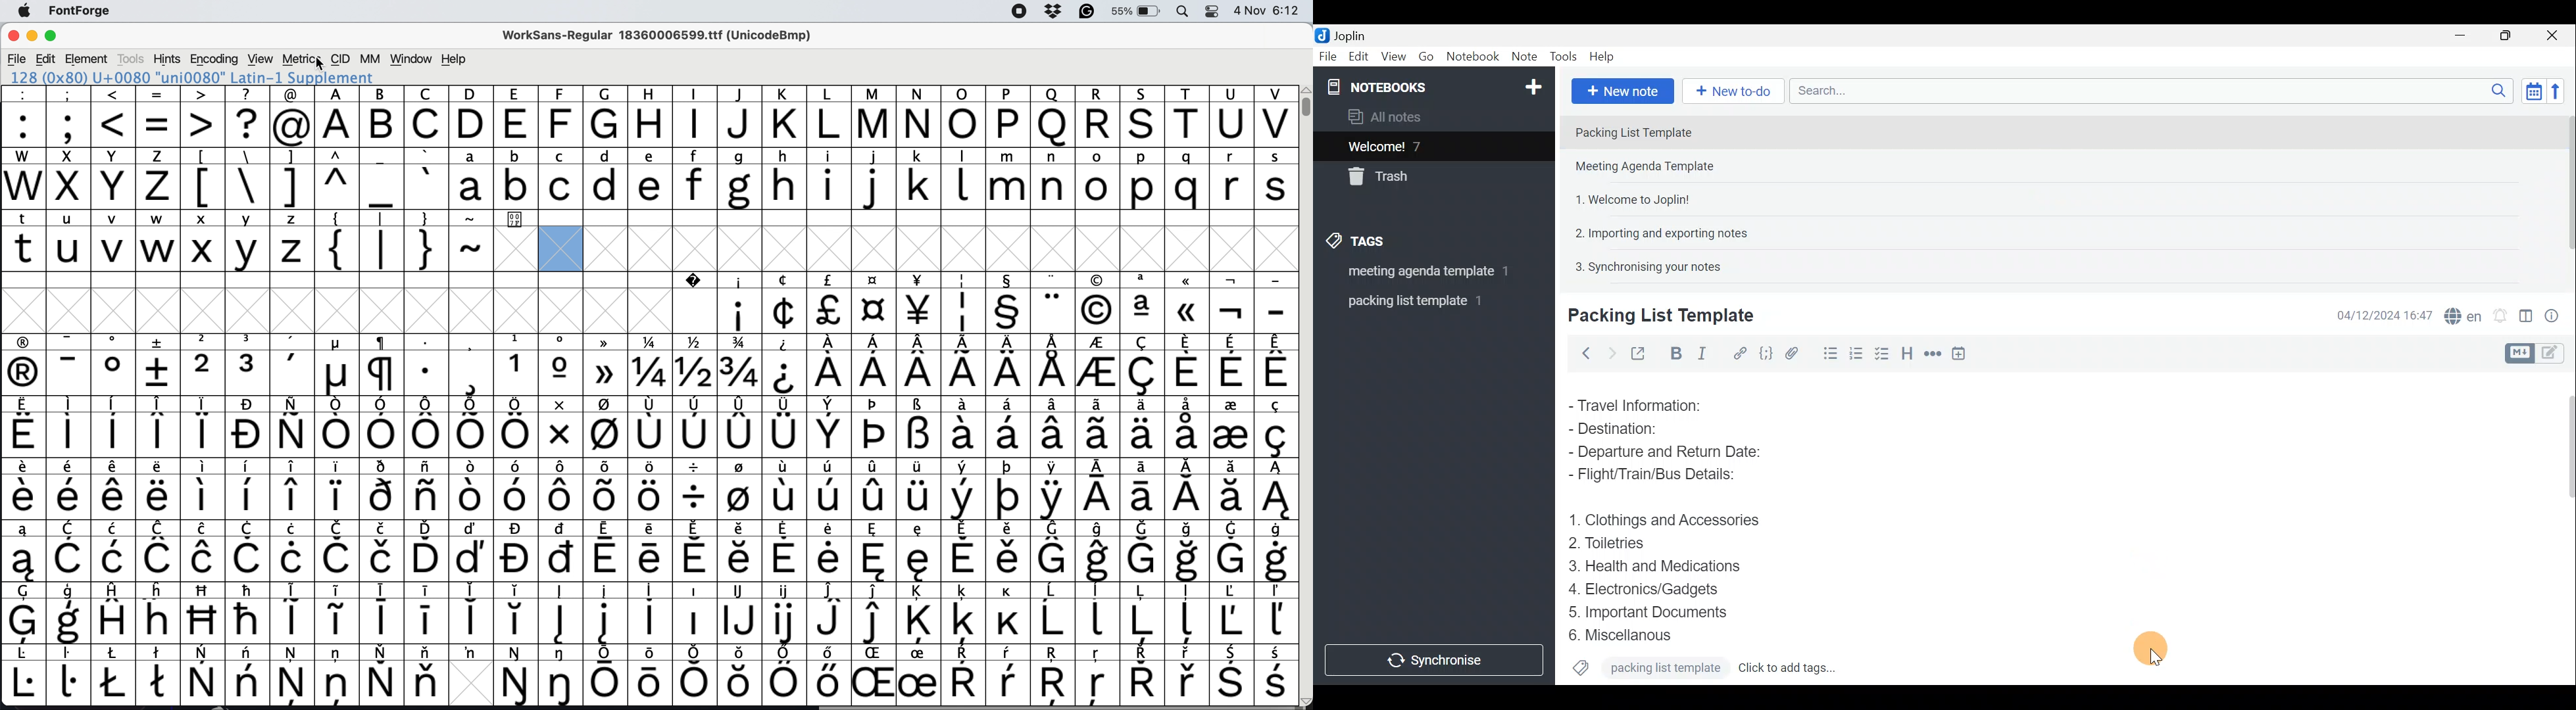 Image resolution: width=2576 pixels, height=728 pixels. I want to click on special characters, so click(652, 559).